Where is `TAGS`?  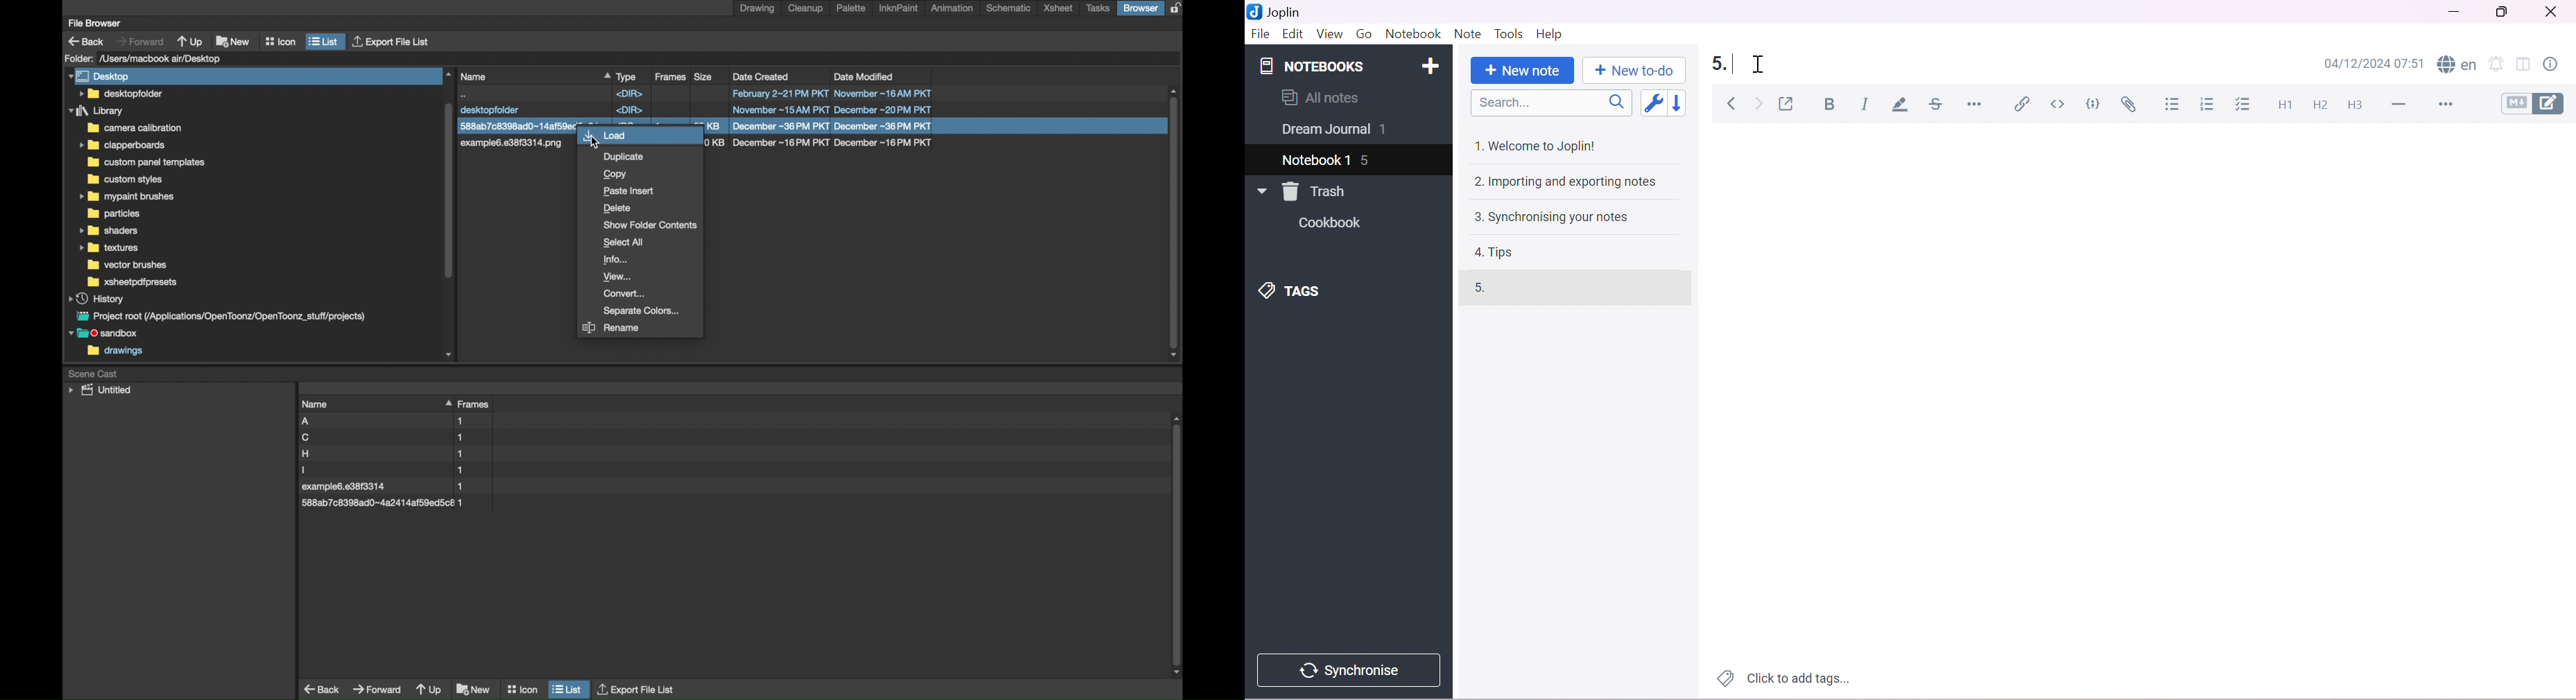
TAGS is located at coordinates (1296, 290).